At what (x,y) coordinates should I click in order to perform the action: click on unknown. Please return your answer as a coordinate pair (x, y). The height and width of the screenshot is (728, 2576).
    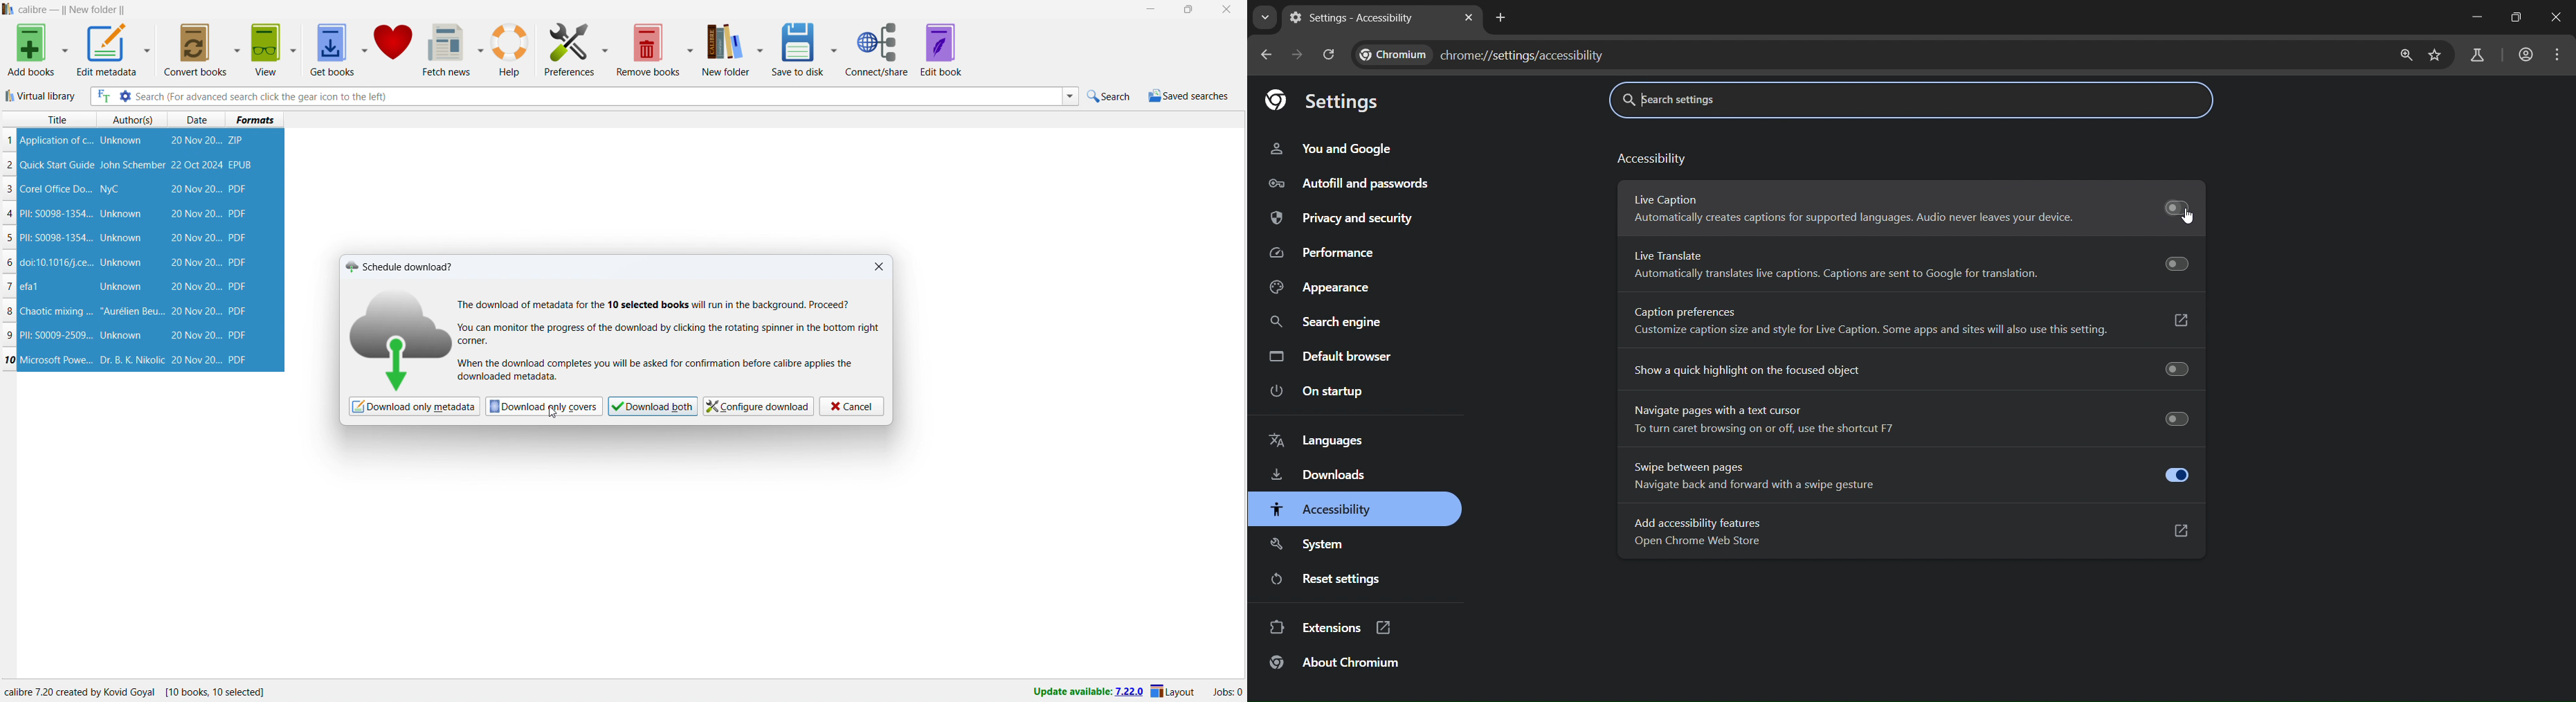
    Looking at the image, I should click on (122, 140).